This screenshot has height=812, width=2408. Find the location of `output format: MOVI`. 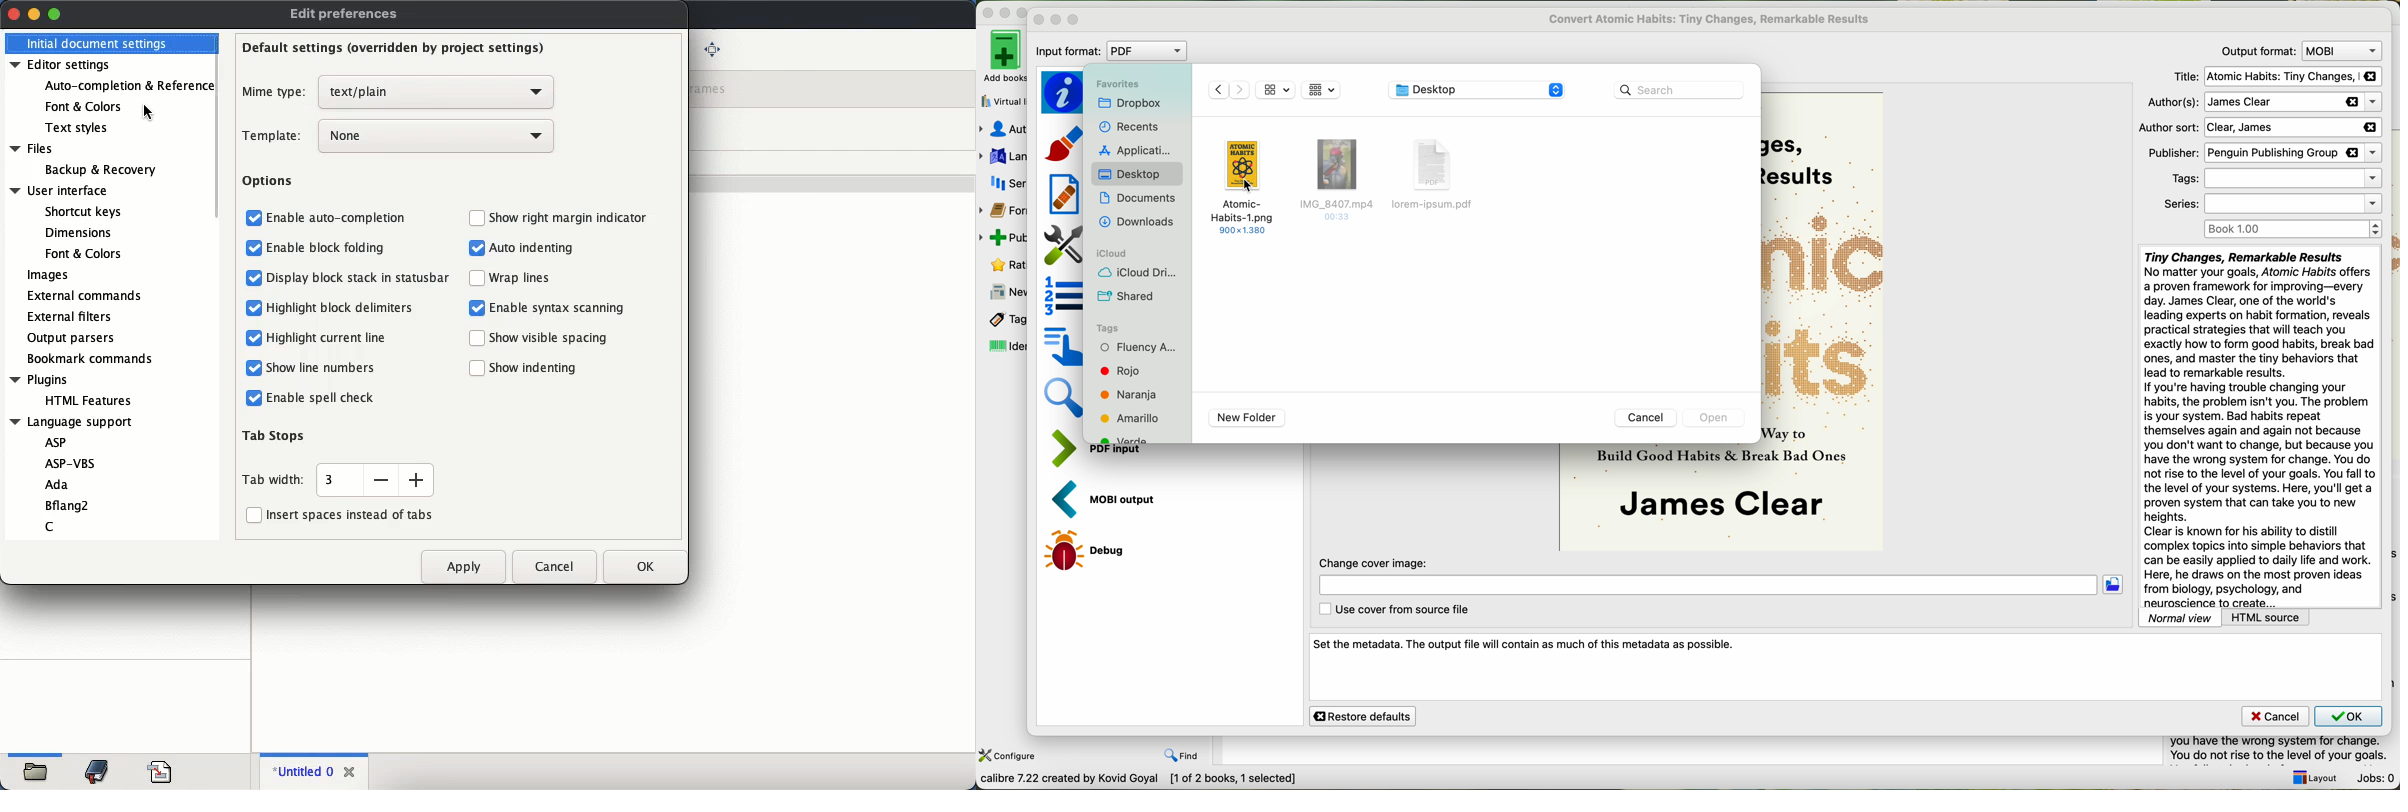

output format: MOVI is located at coordinates (2298, 50).